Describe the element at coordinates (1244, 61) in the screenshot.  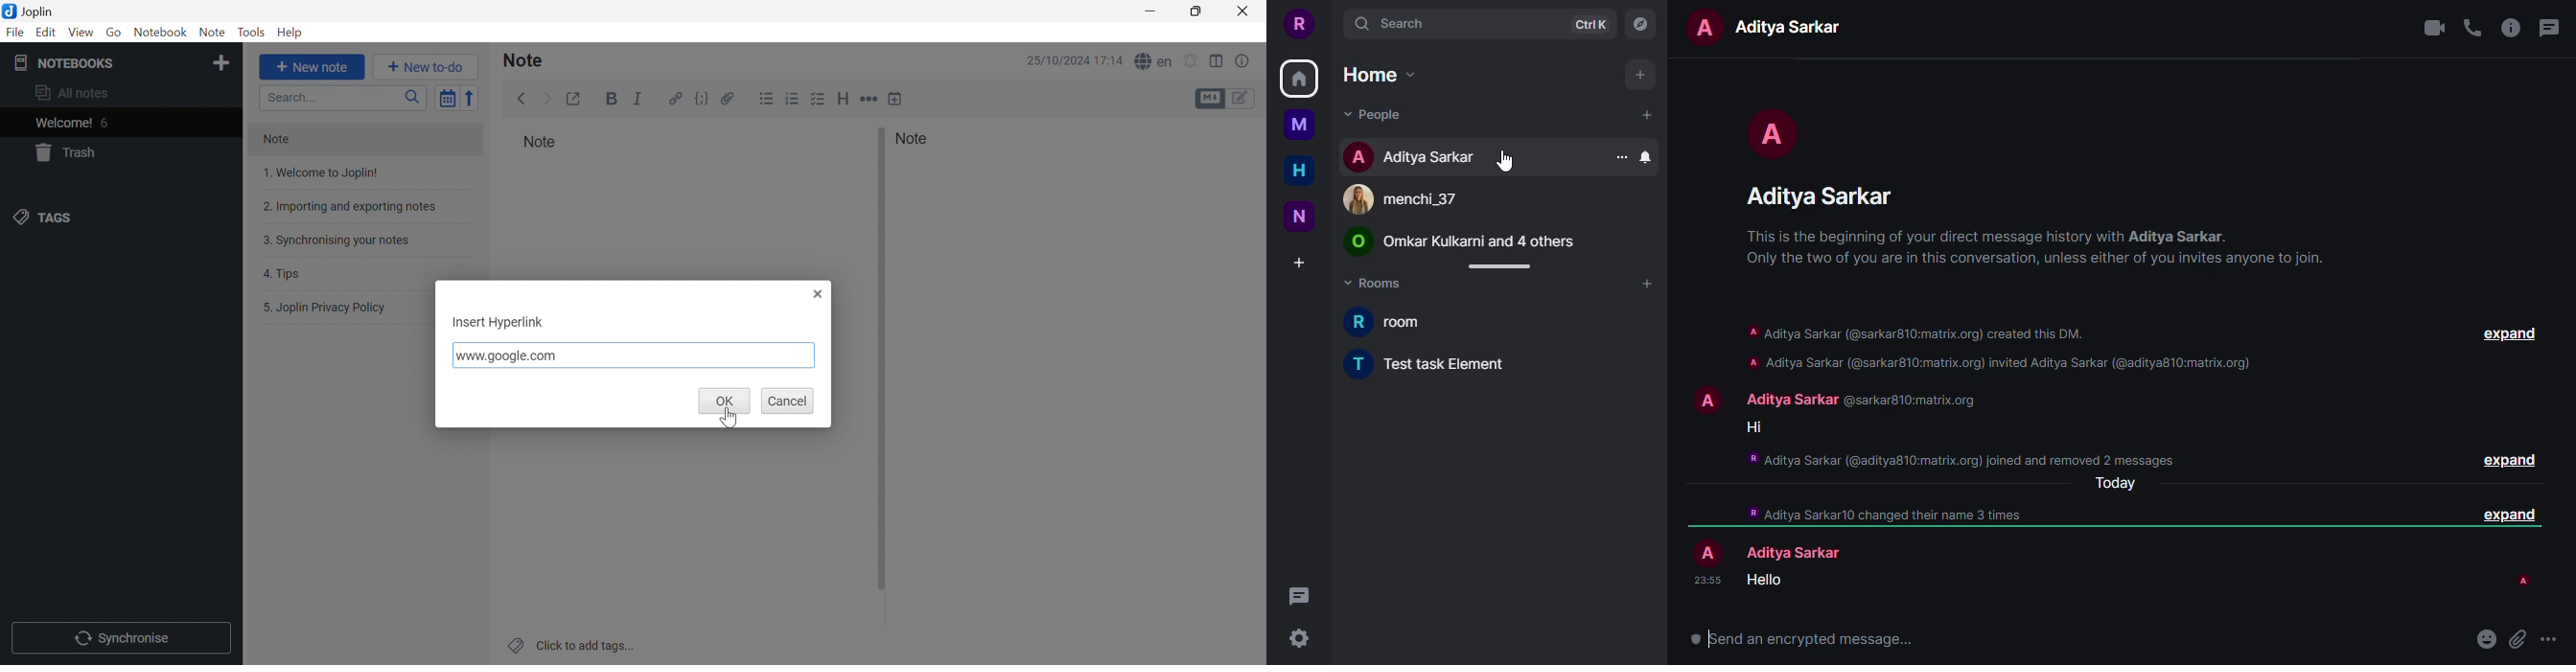
I see `Note properties` at that location.